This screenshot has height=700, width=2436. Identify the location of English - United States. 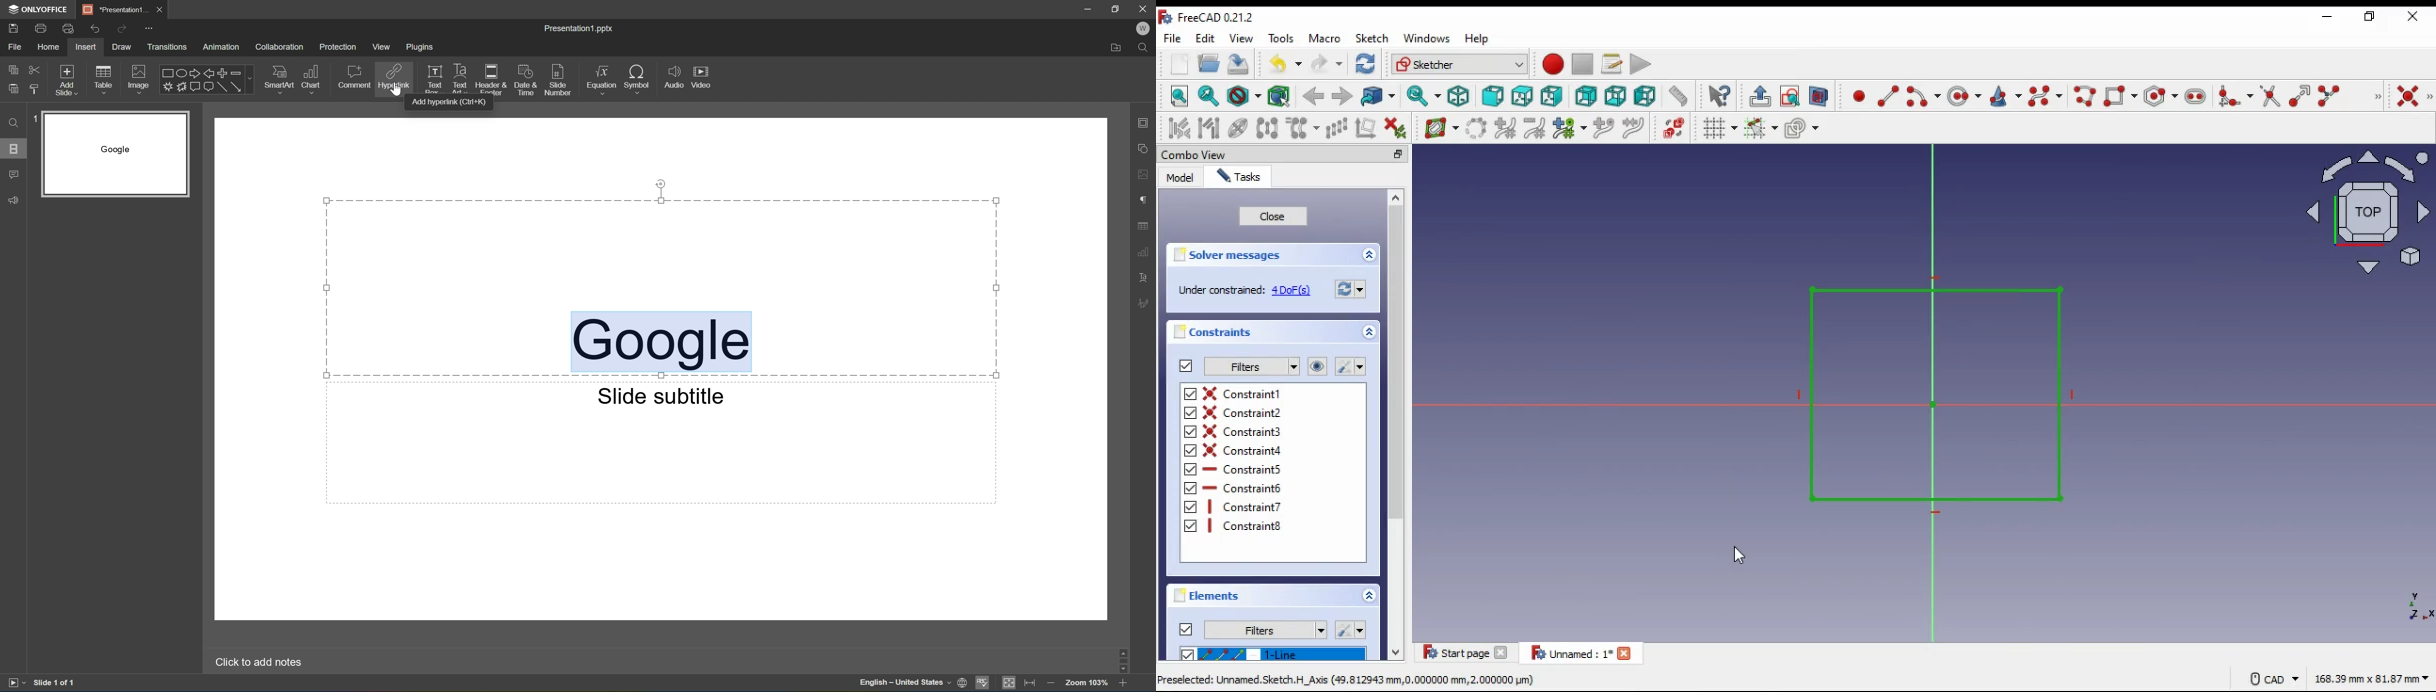
(903, 683).